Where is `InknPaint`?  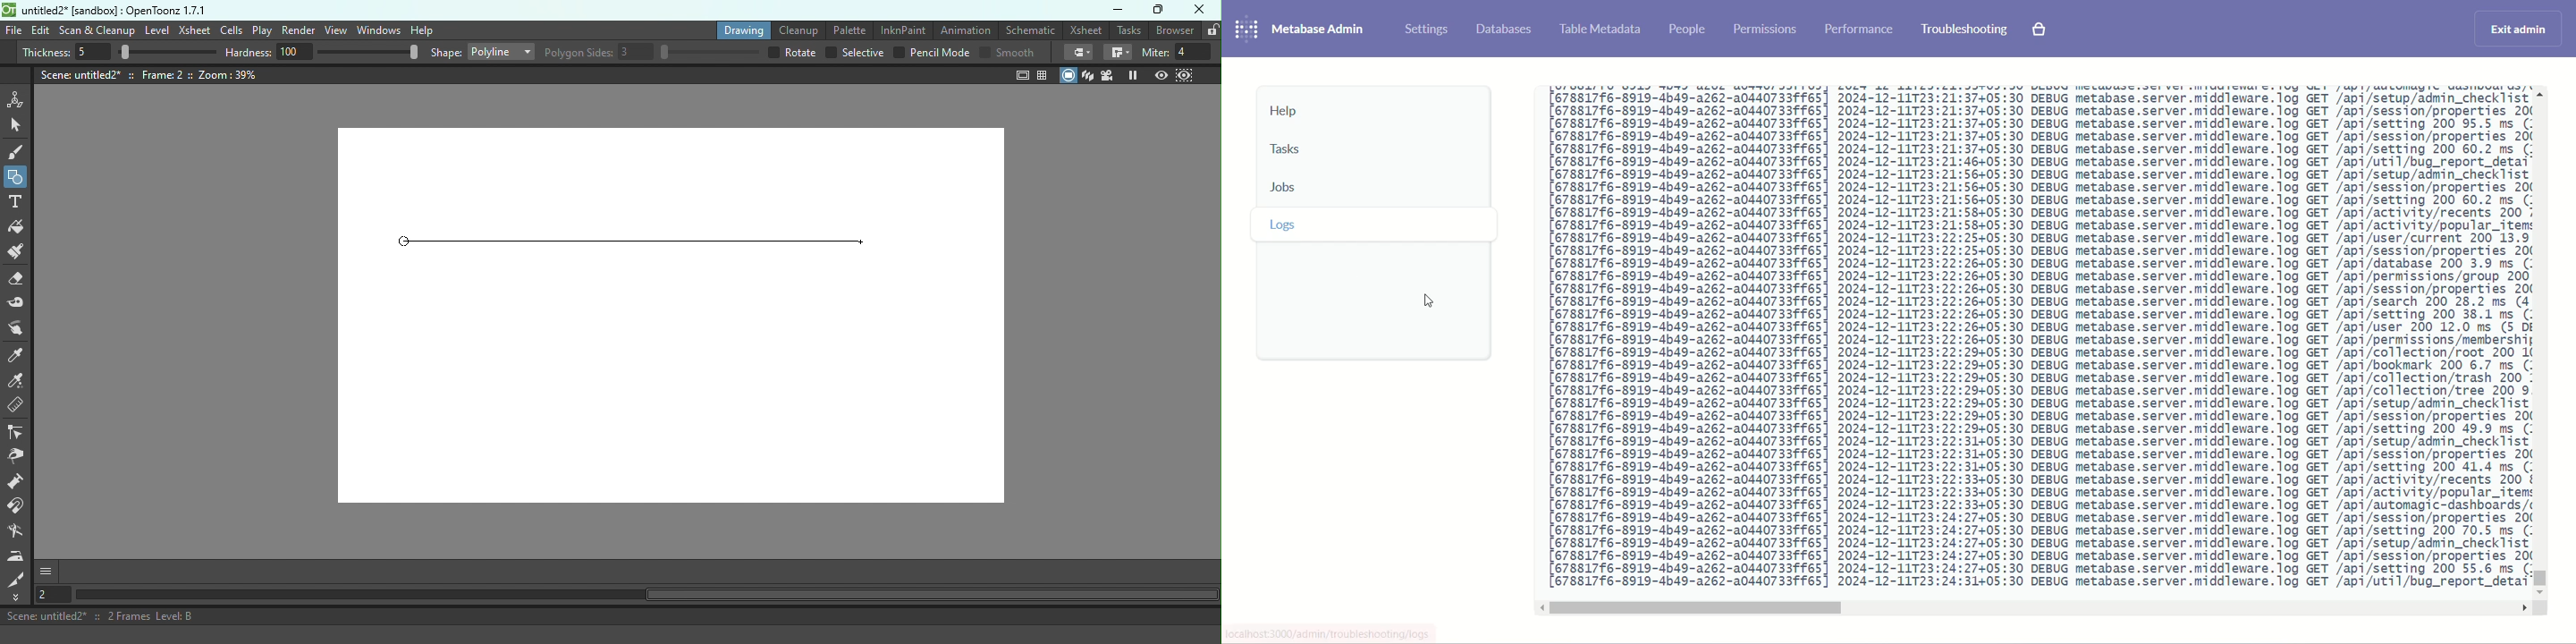 InknPaint is located at coordinates (902, 29).